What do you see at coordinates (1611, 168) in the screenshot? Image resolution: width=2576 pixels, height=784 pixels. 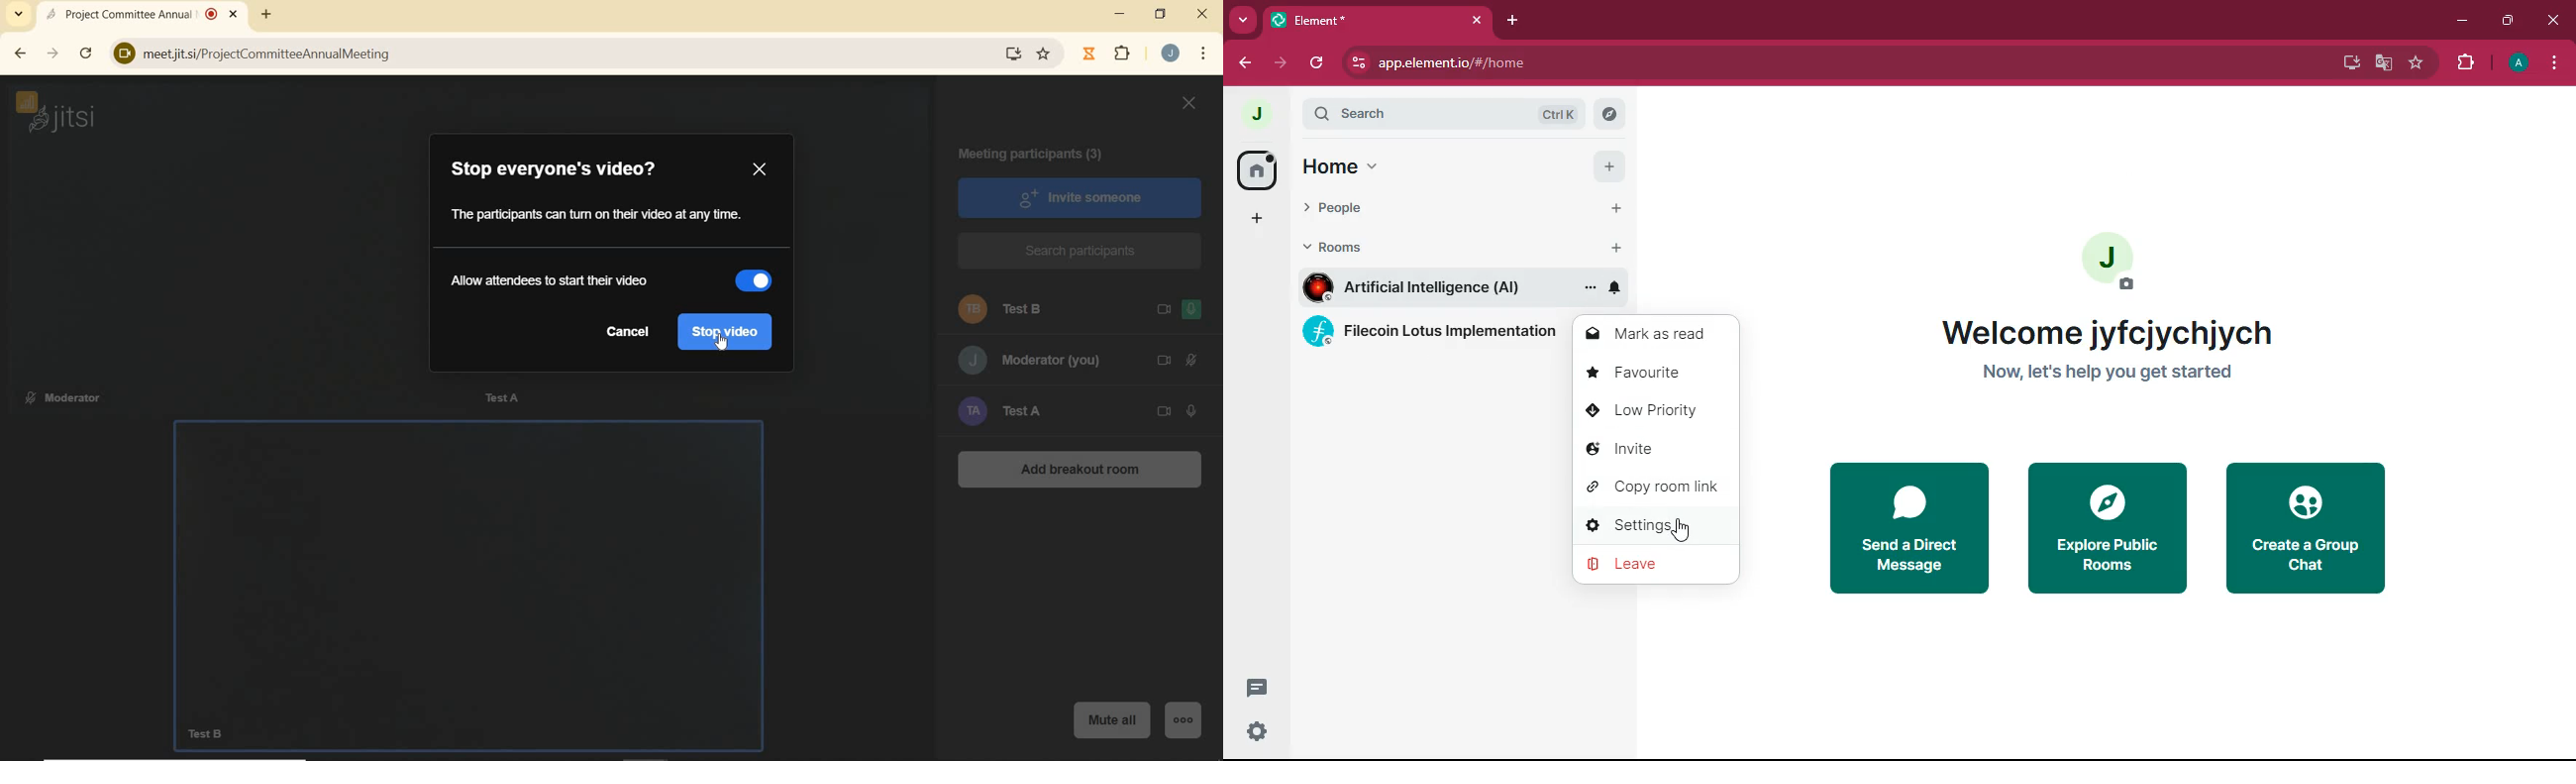 I see `add` at bounding box center [1611, 168].